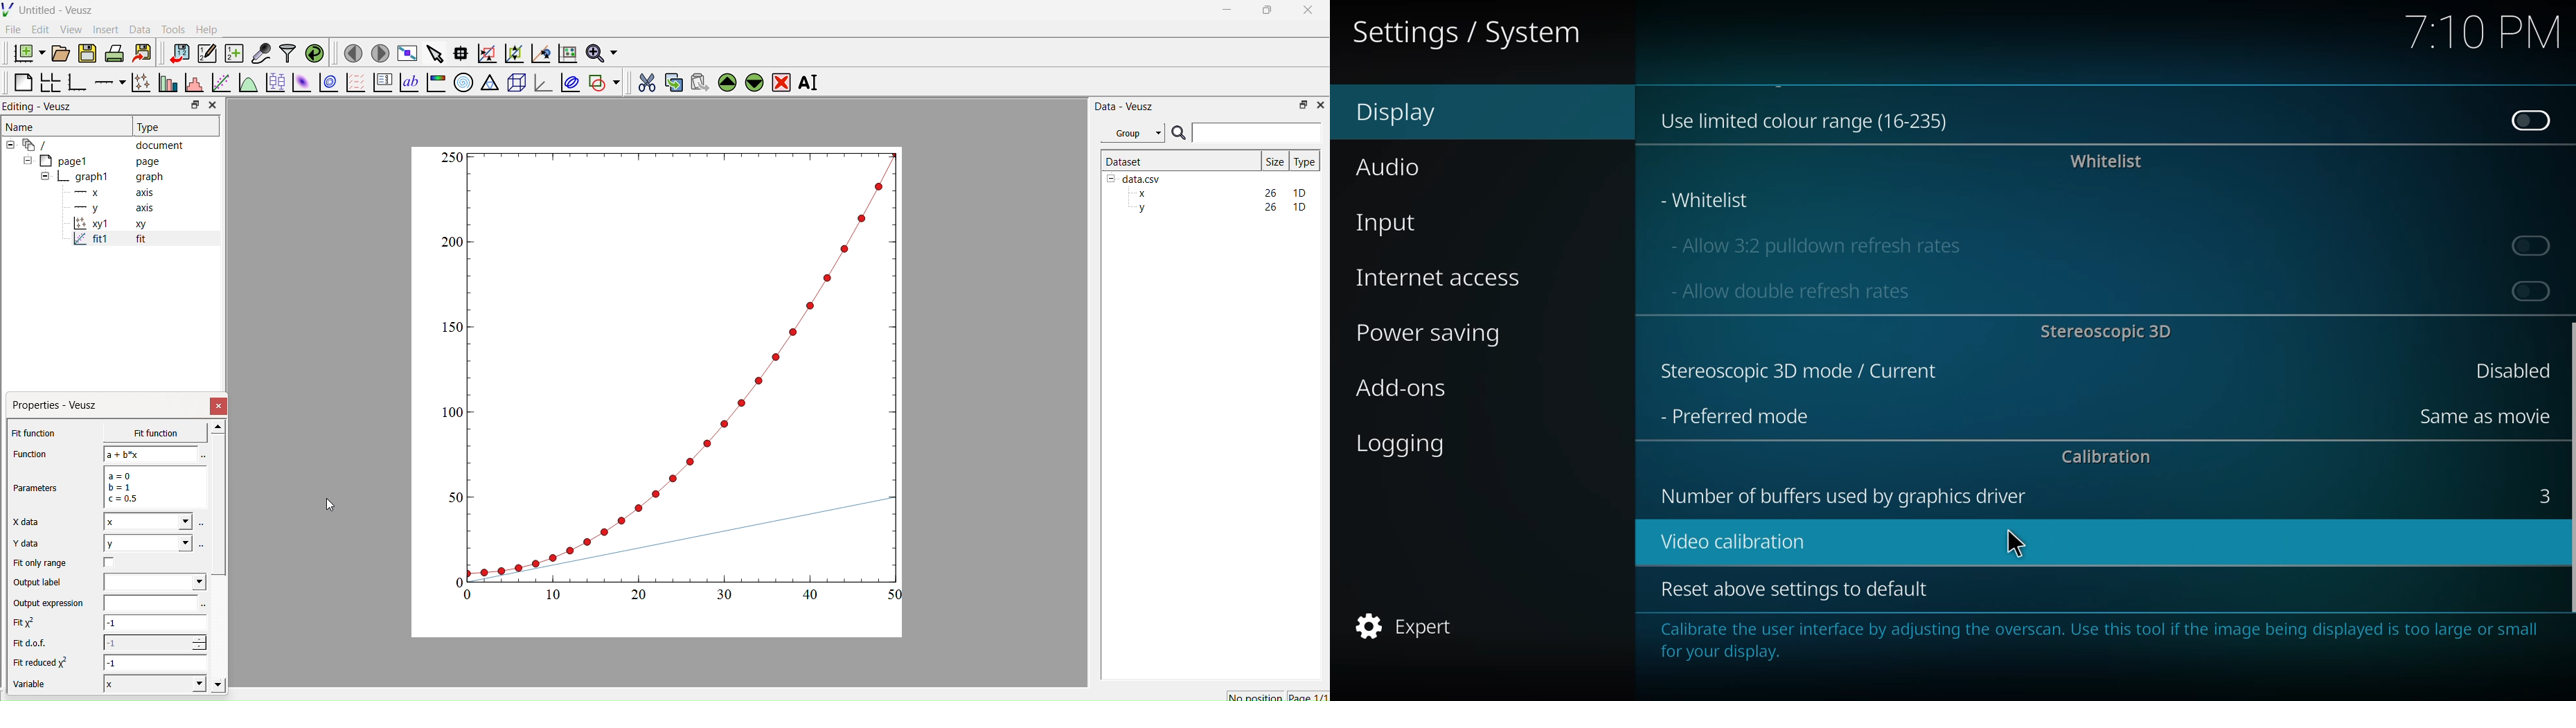 The image size is (2576, 728). Describe the element at coordinates (70, 28) in the screenshot. I see `View` at that location.